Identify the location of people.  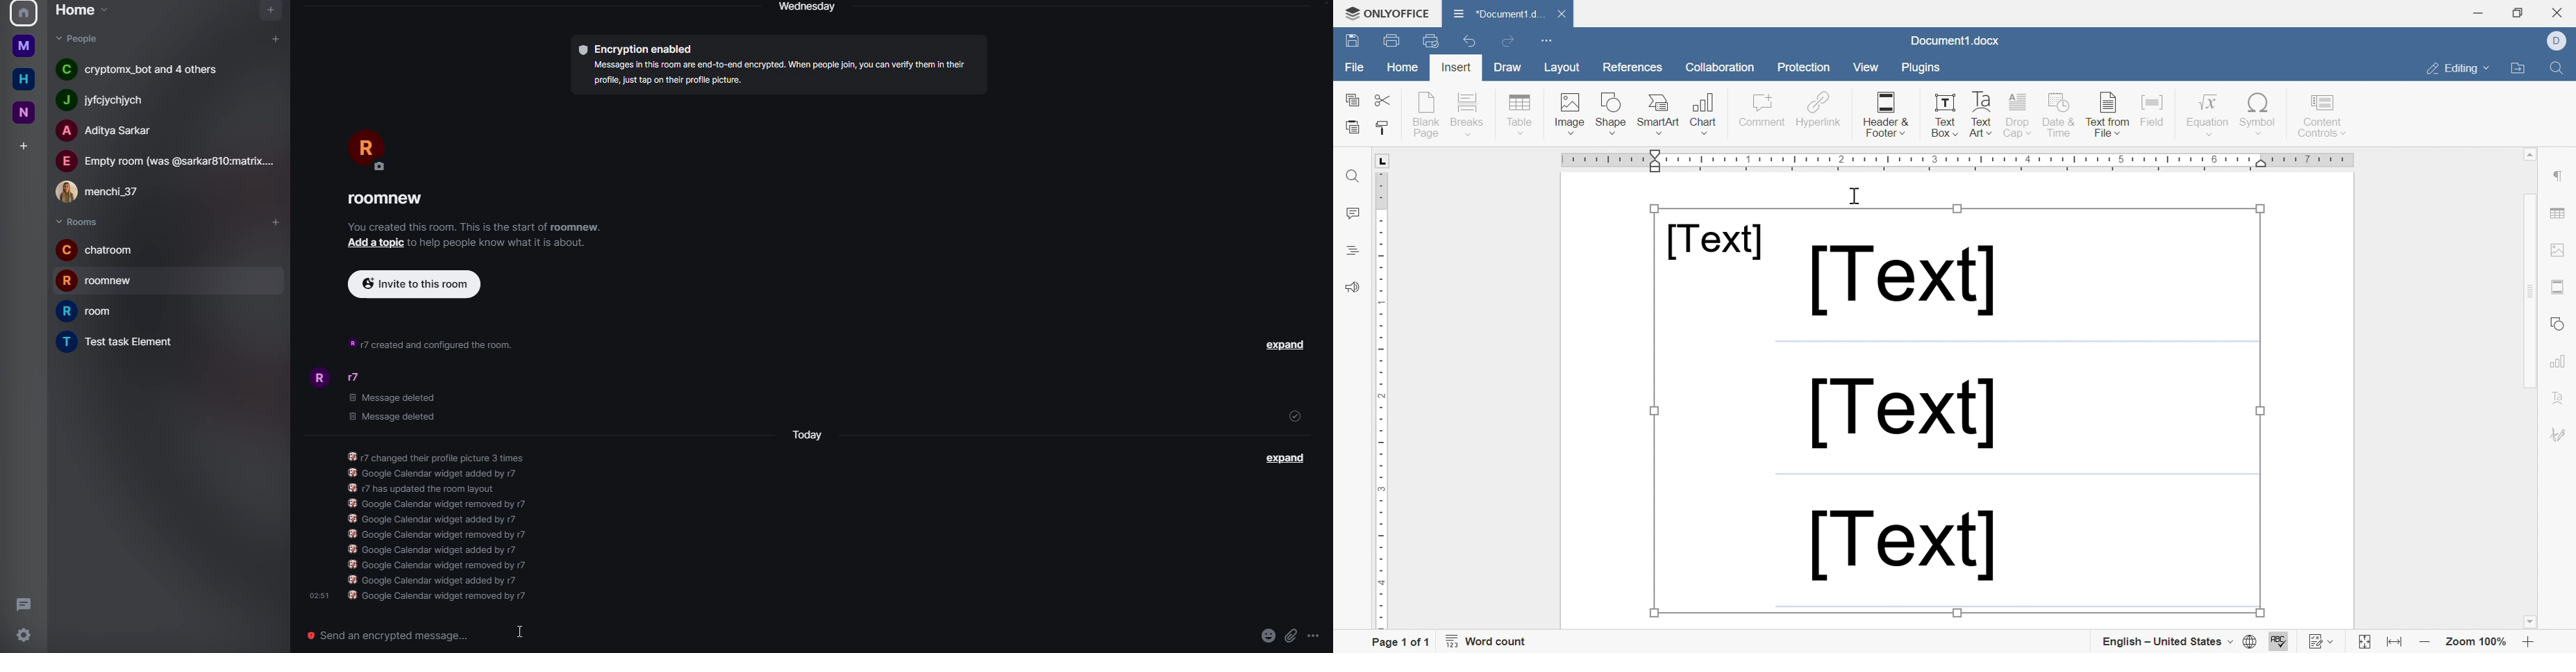
(106, 192).